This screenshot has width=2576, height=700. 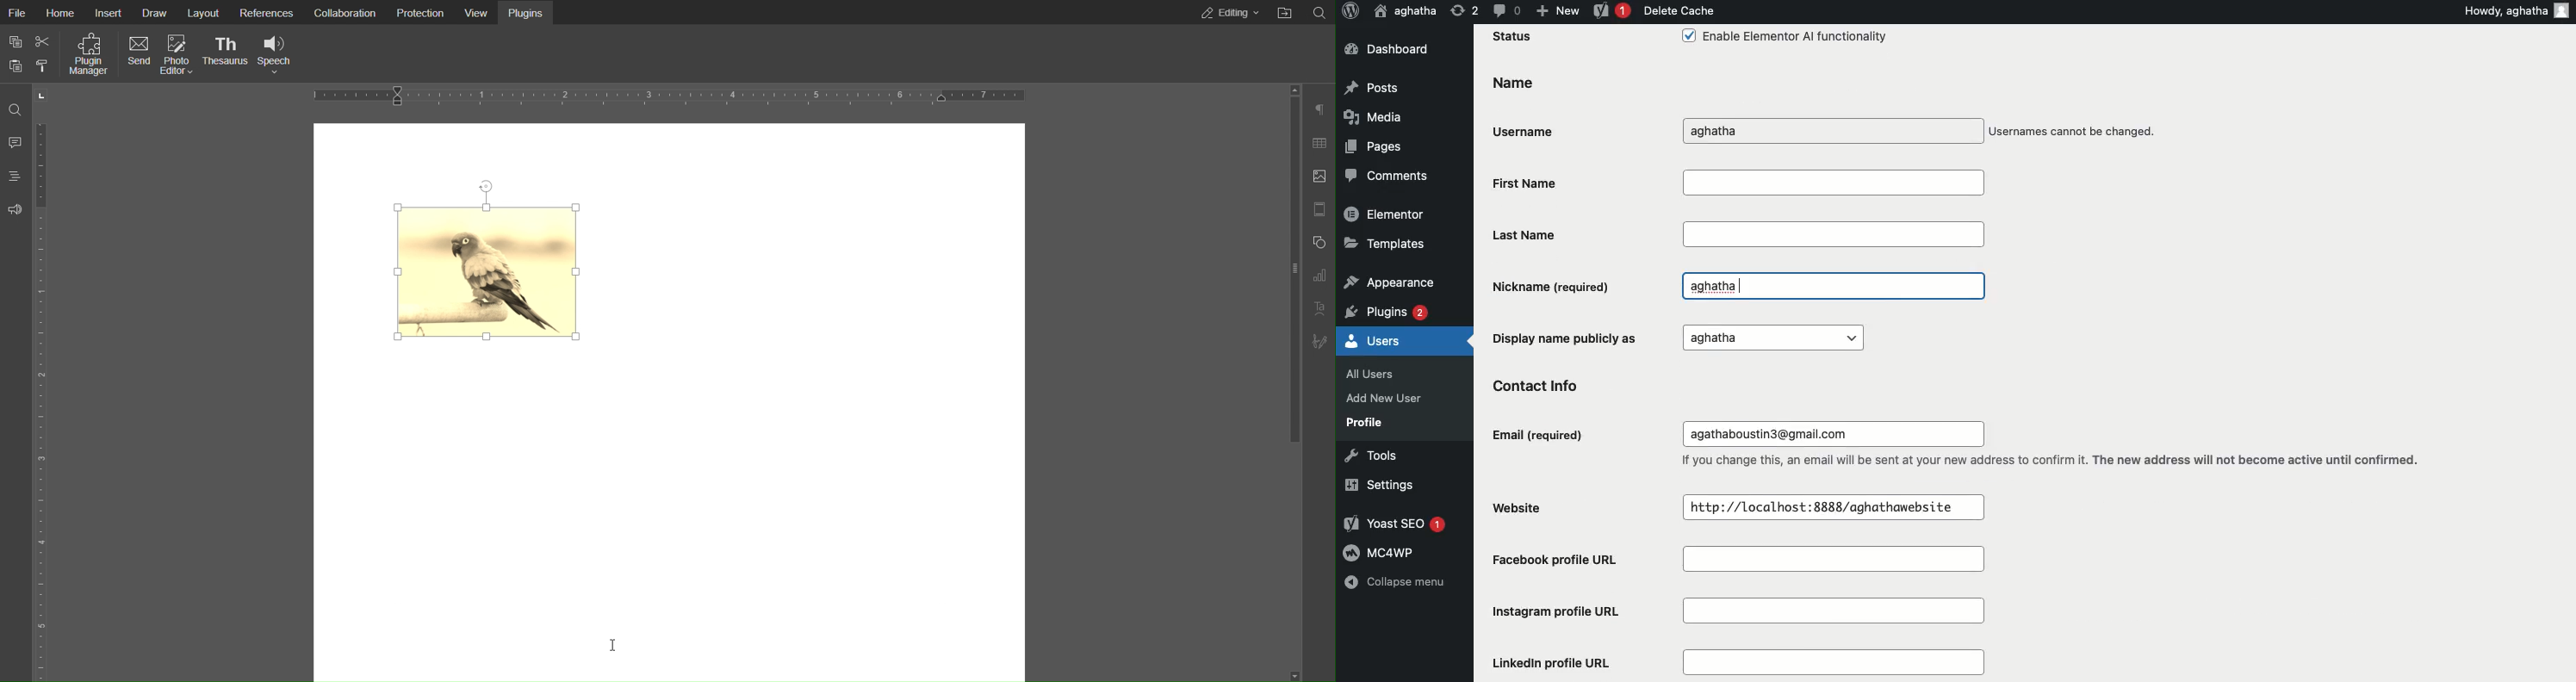 What do you see at coordinates (1546, 384) in the screenshot?
I see `Contact info` at bounding box center [1546, 384].